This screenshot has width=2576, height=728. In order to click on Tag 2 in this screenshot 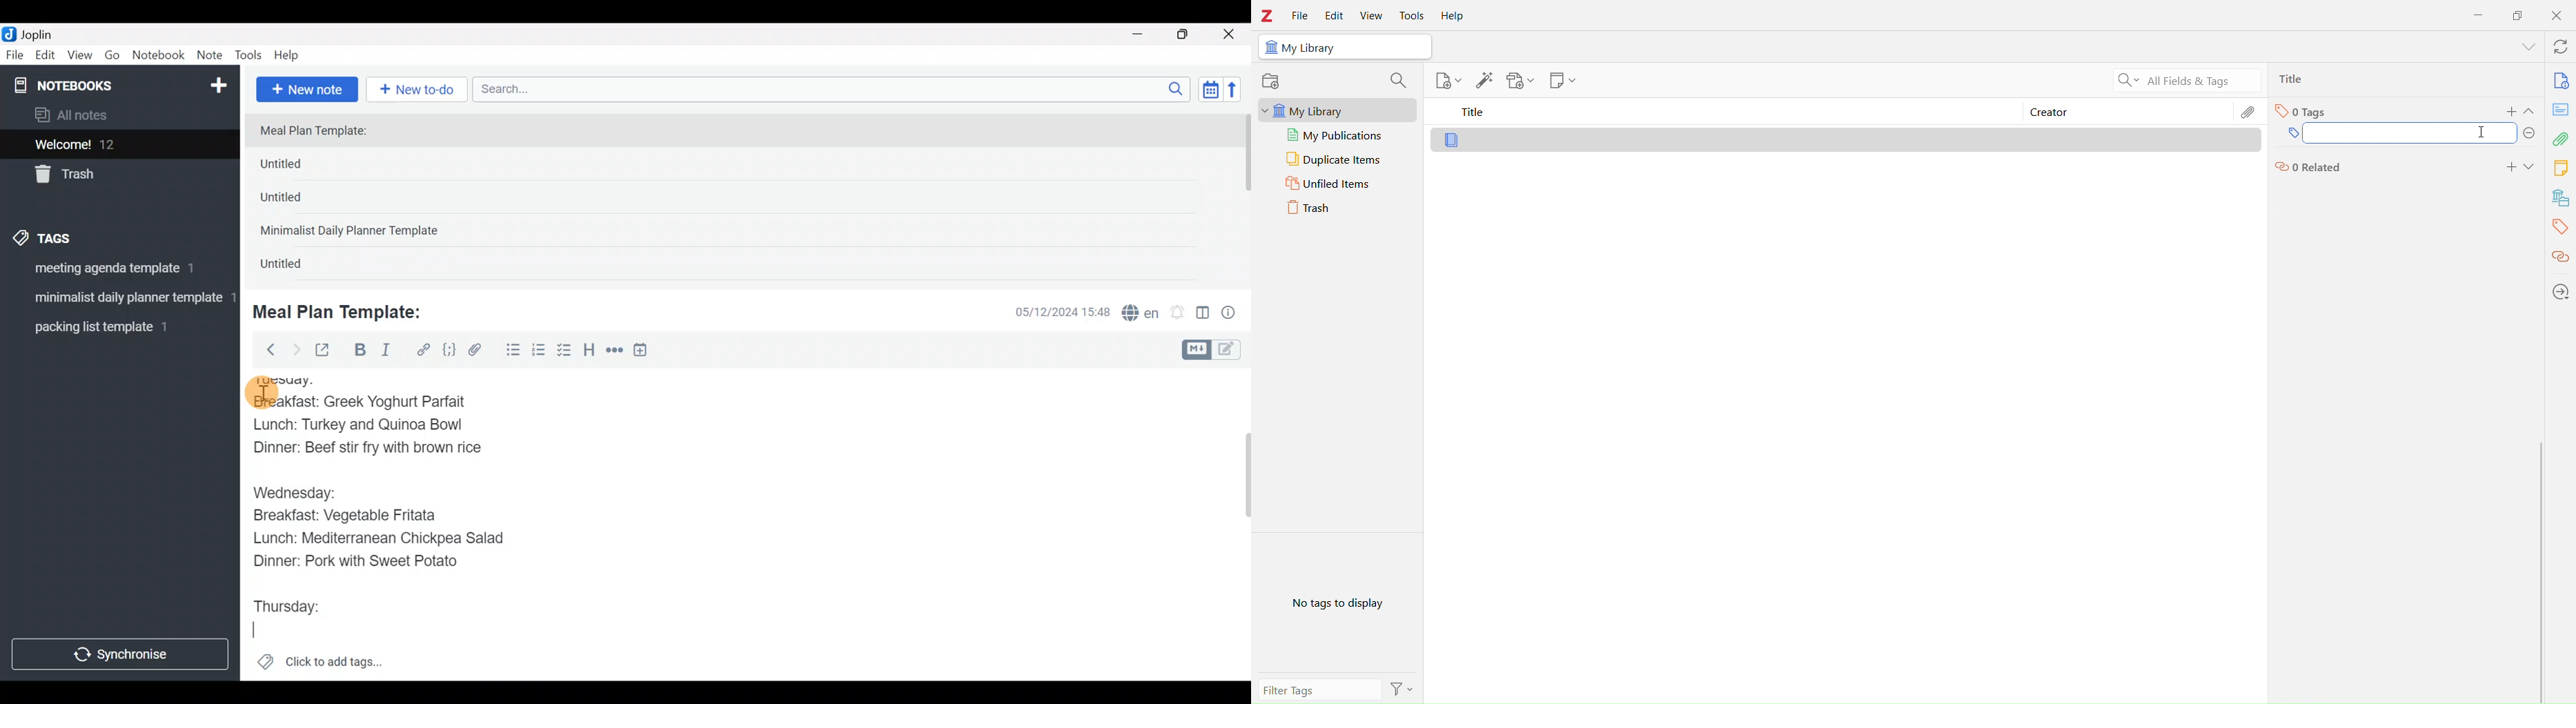, I will do `click(119, 299)`.